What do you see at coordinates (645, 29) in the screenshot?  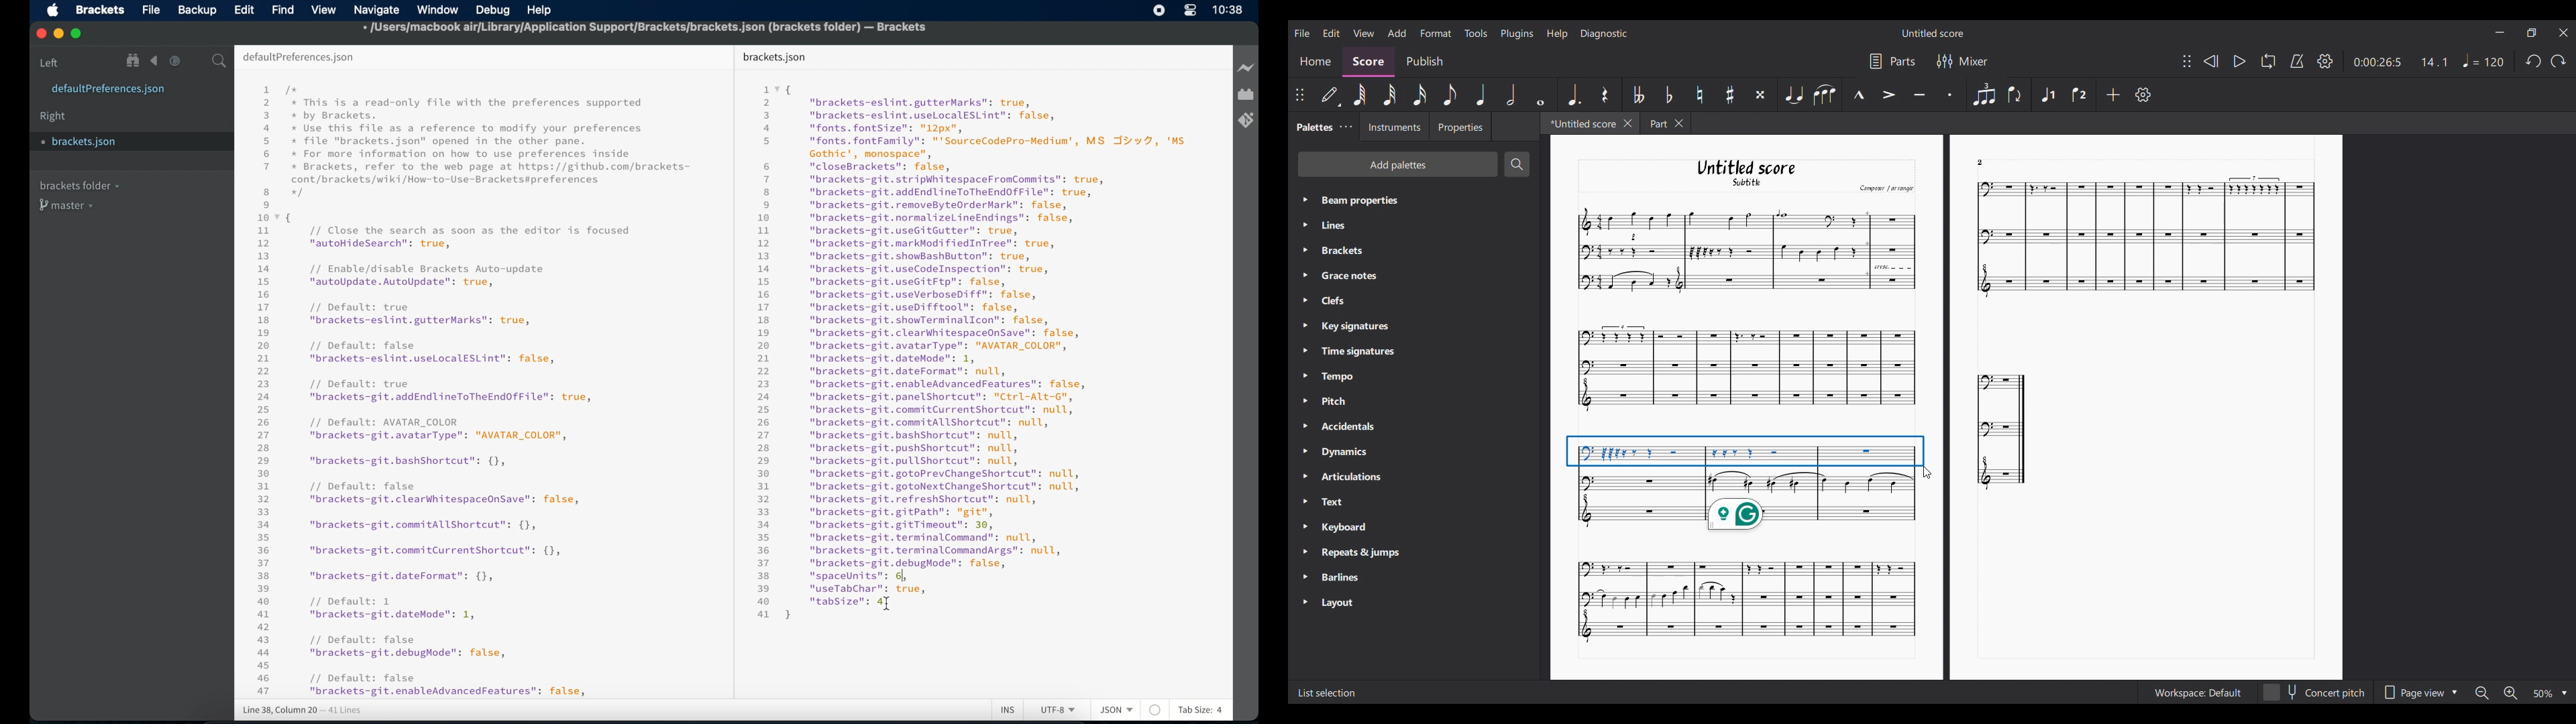 I see `file name` at bounding box center [645, 29].